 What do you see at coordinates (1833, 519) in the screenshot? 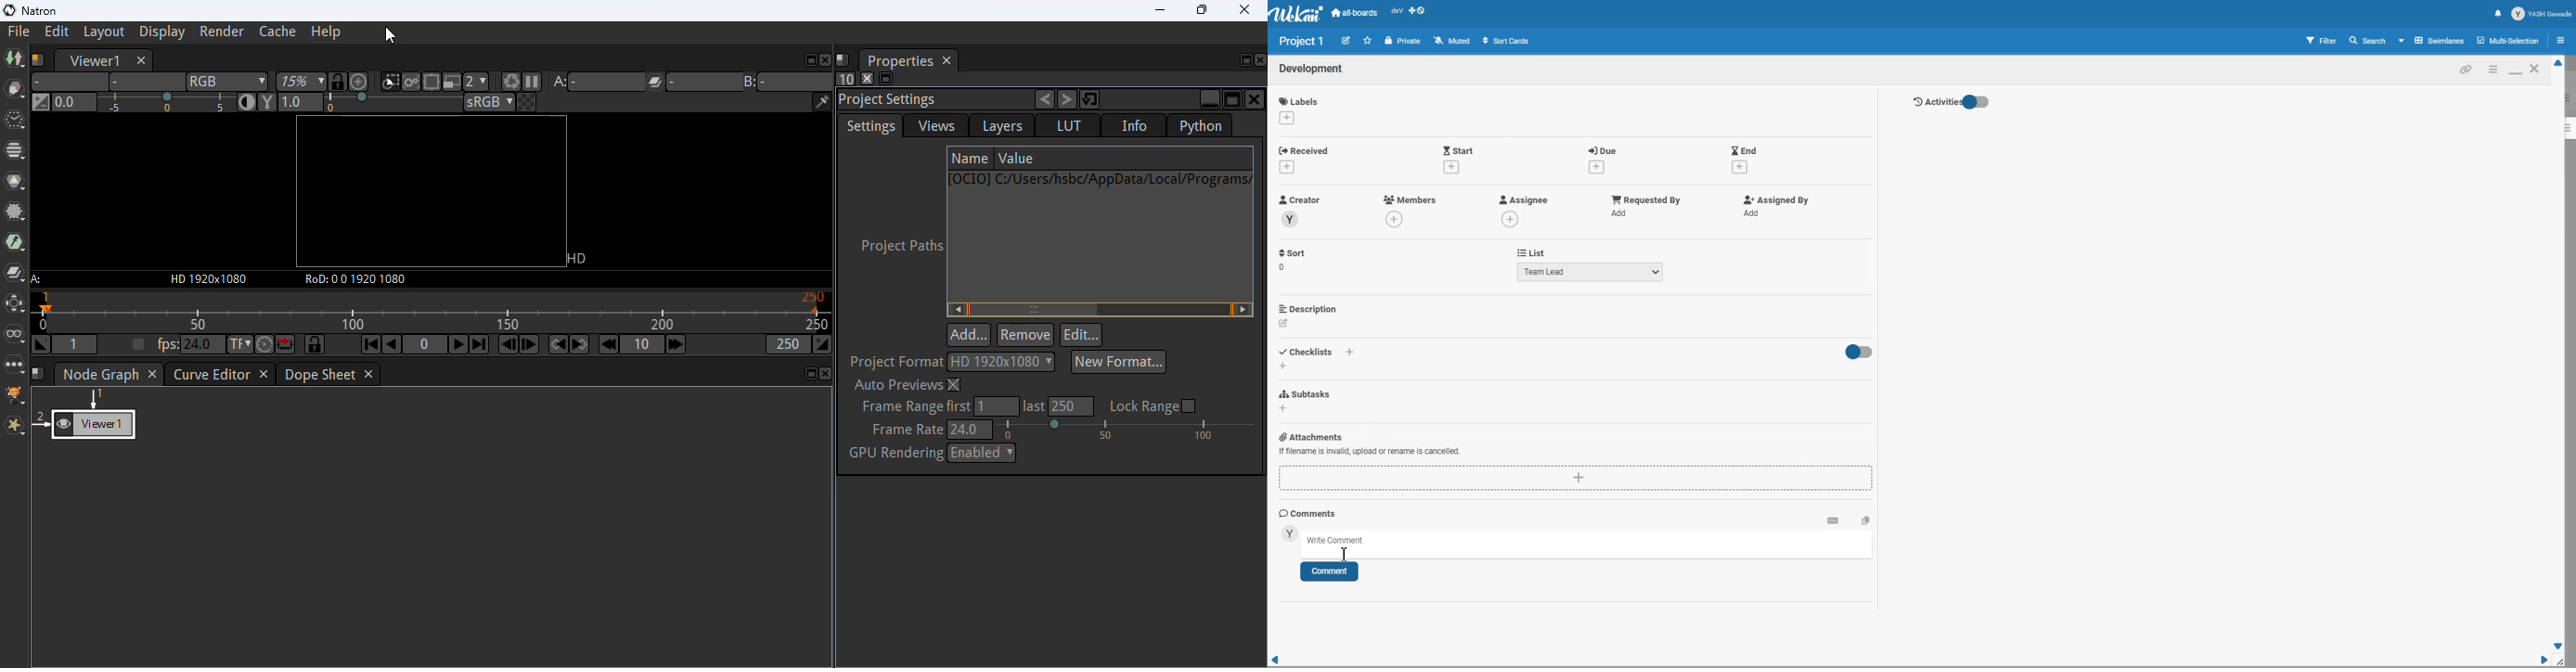
I see `Convert to markdown` at bounding box center [1833, 519].